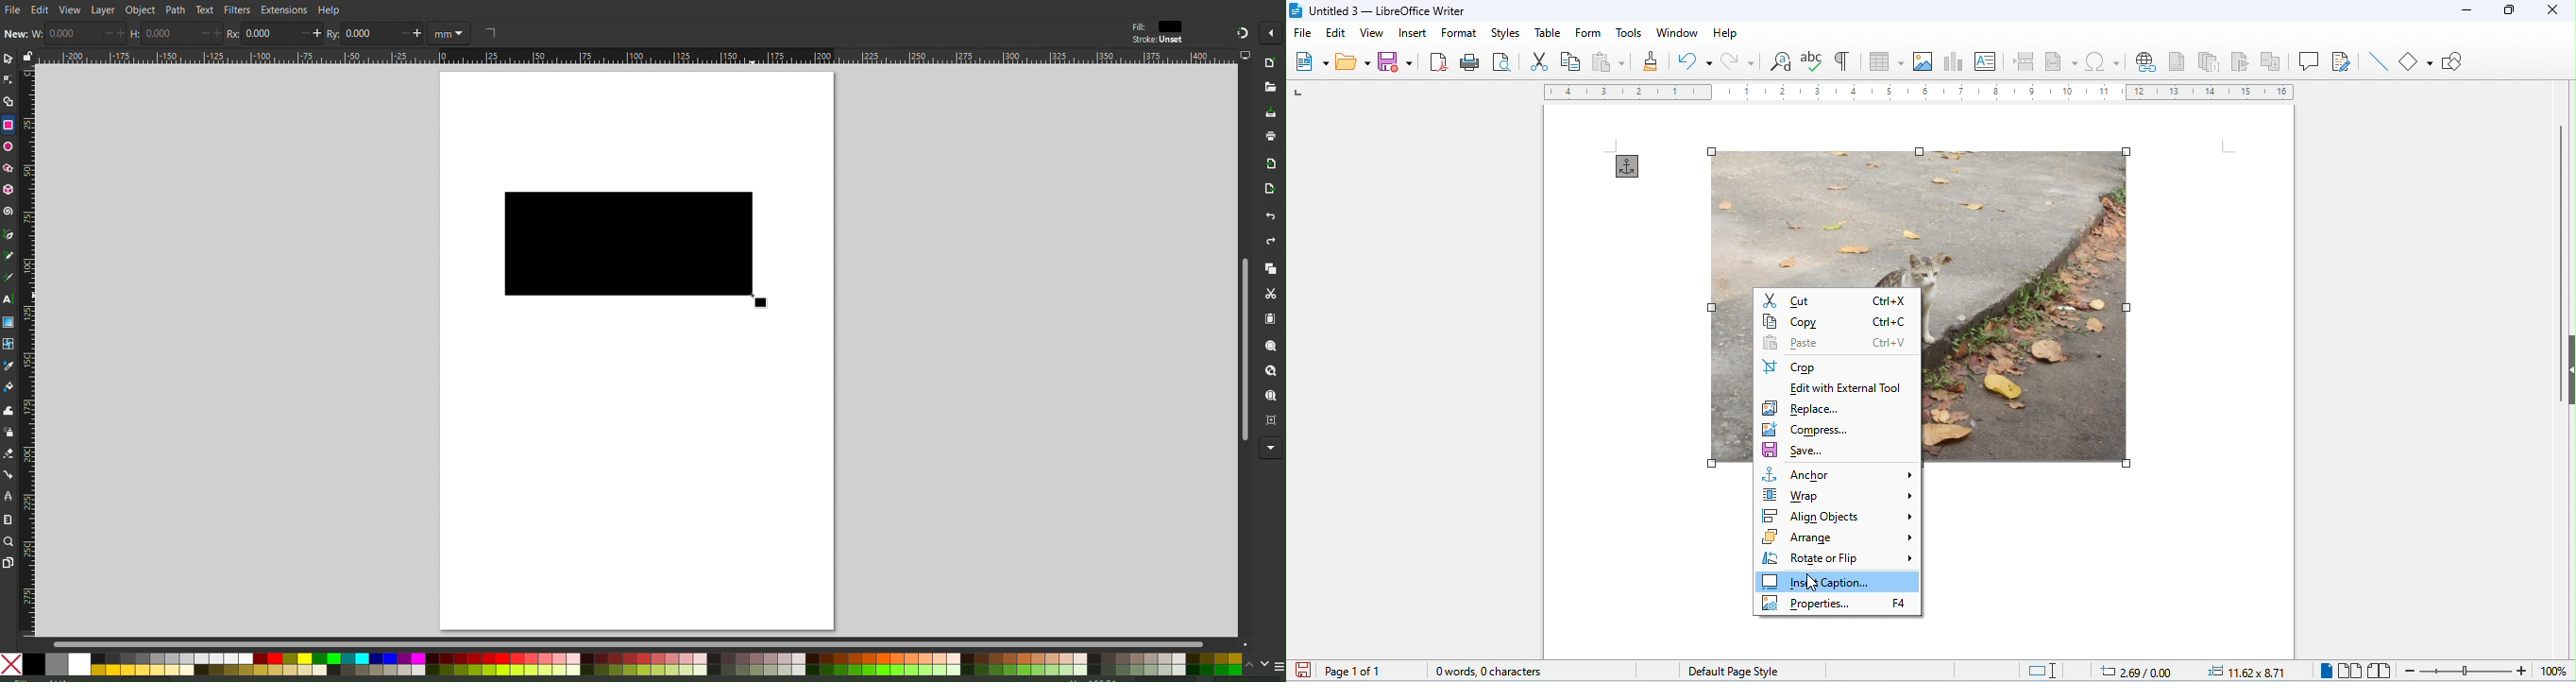 Image resolution: width=2576 pixels, height=700 pixels. Describe the element at coordinates (233, 34) in the screenshot. I see `rx` at that location.